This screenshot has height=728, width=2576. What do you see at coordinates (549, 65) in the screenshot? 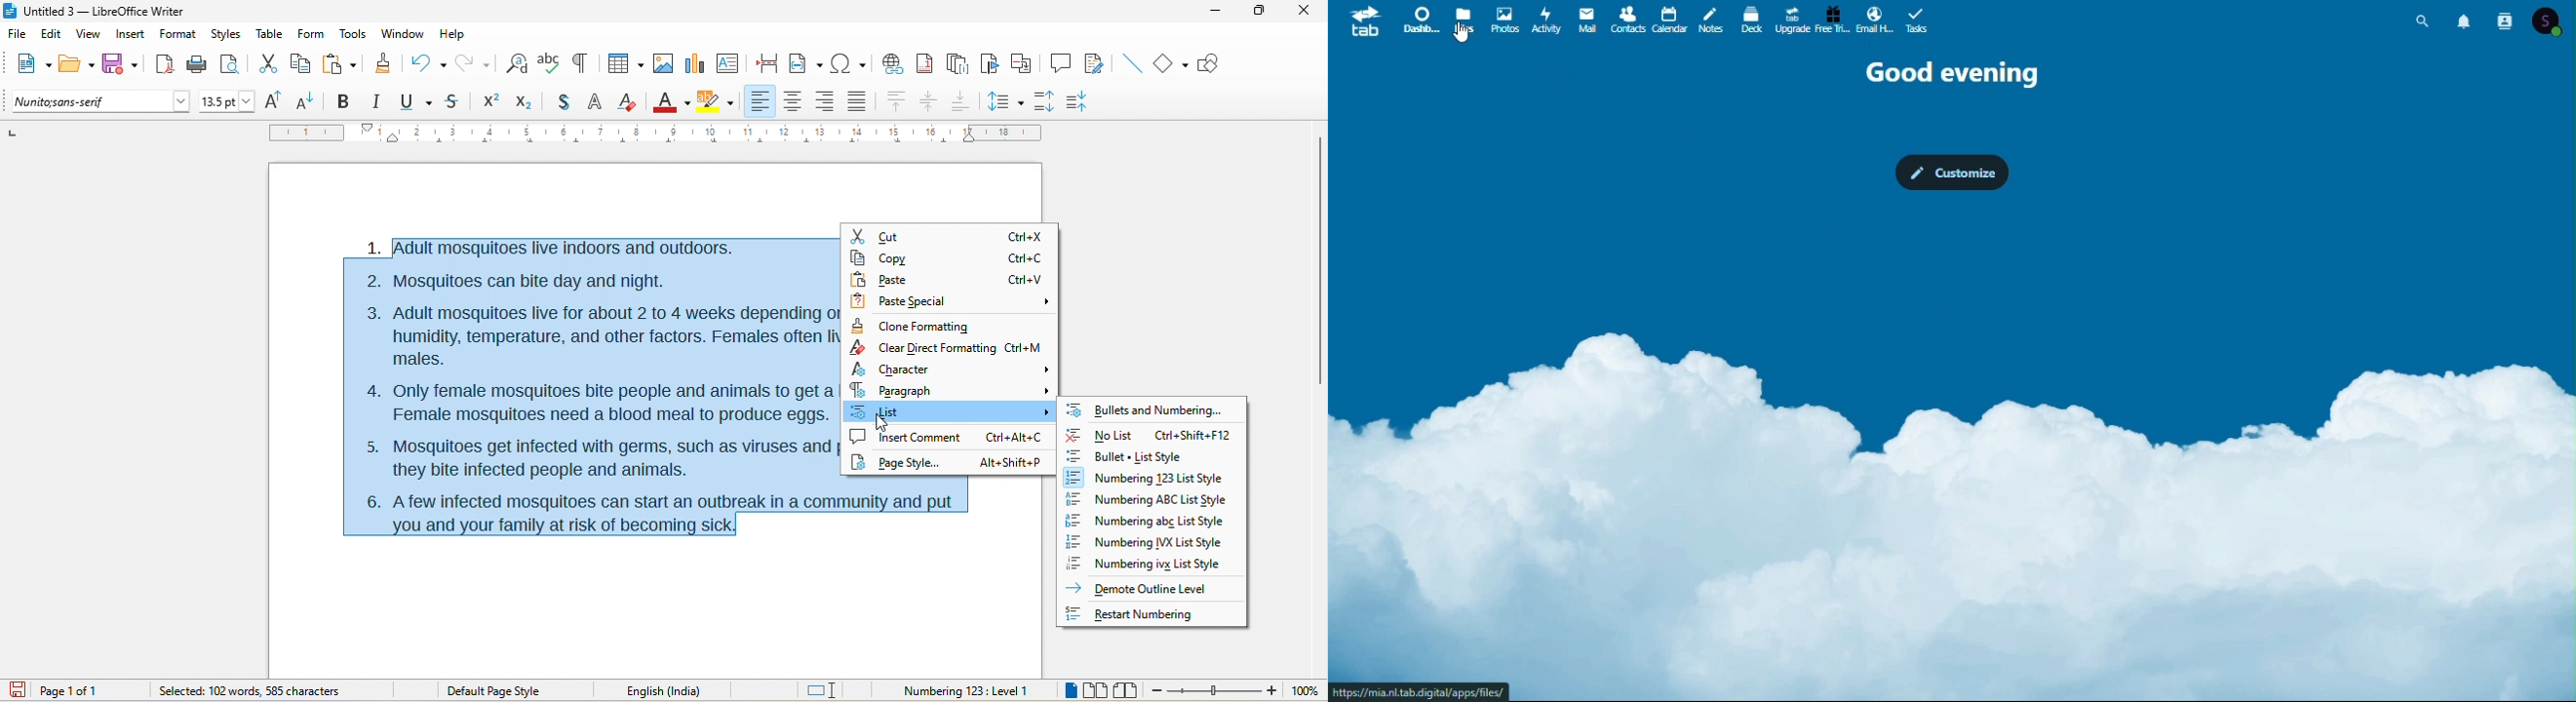
I see `spelling` at bounding box center [549, 65].